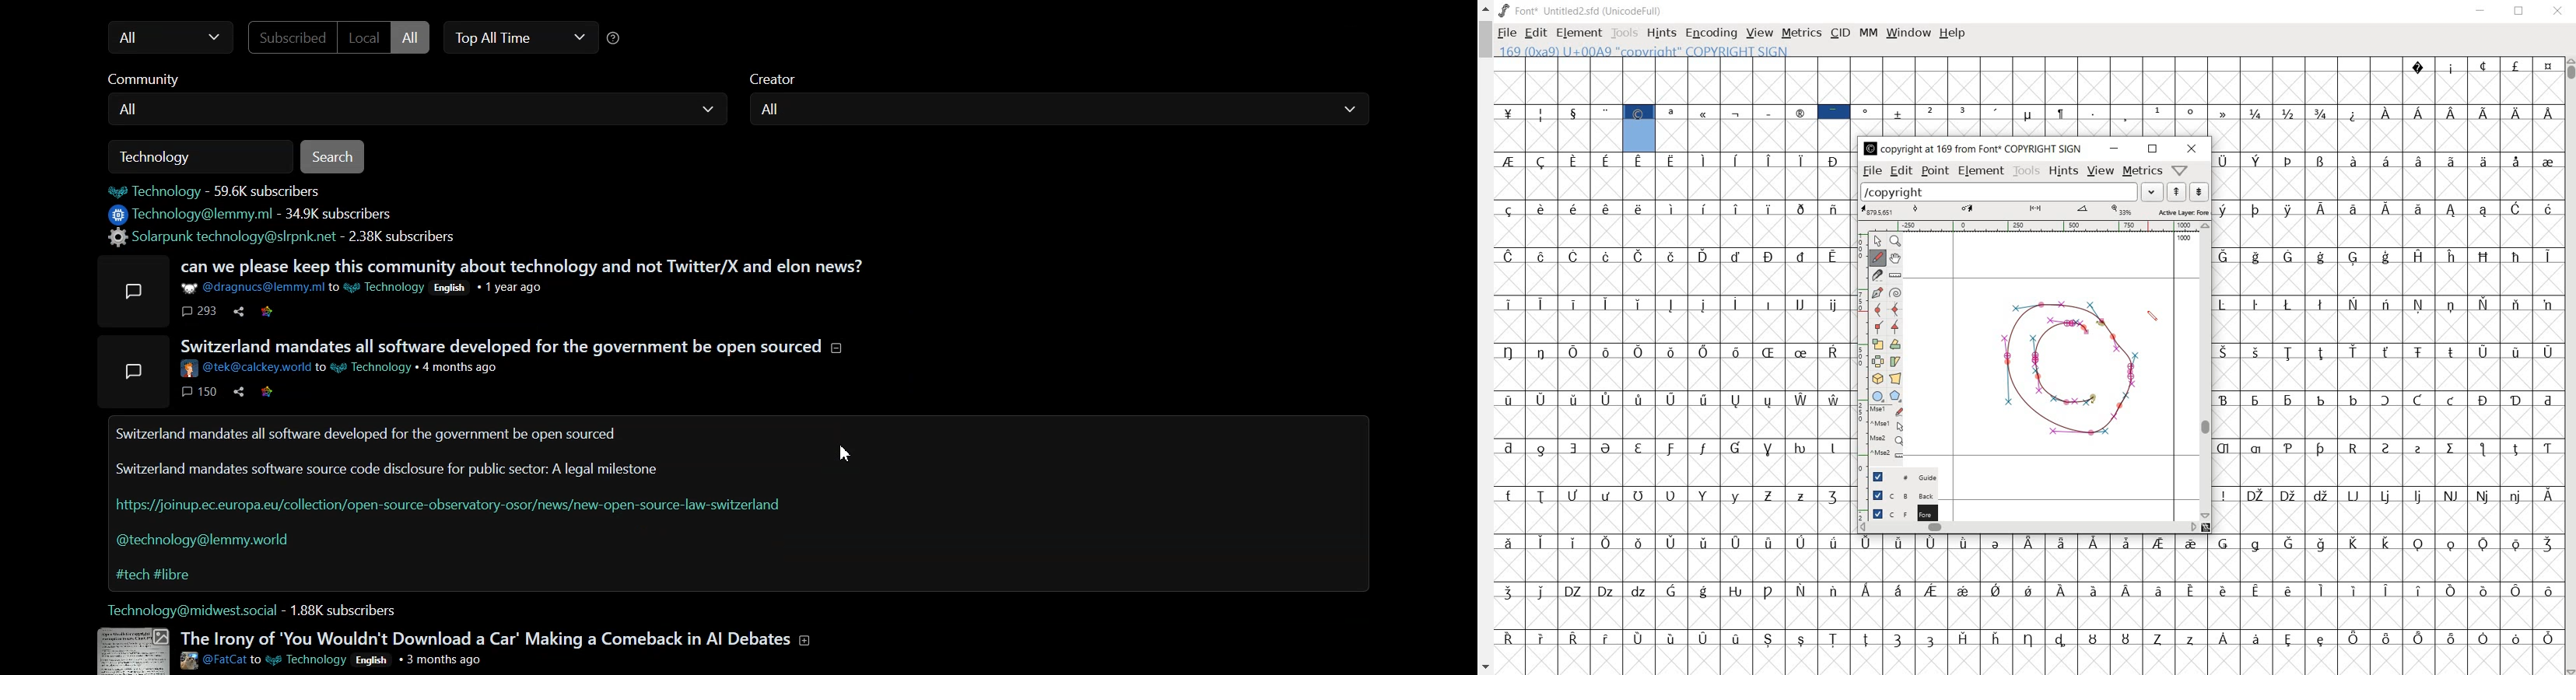 This screenshot has height=700, width=2576. What do you see at coordinates (2388, 341) in the screenshot?
I see `glyph characters` at bounding box center [2388, 341].